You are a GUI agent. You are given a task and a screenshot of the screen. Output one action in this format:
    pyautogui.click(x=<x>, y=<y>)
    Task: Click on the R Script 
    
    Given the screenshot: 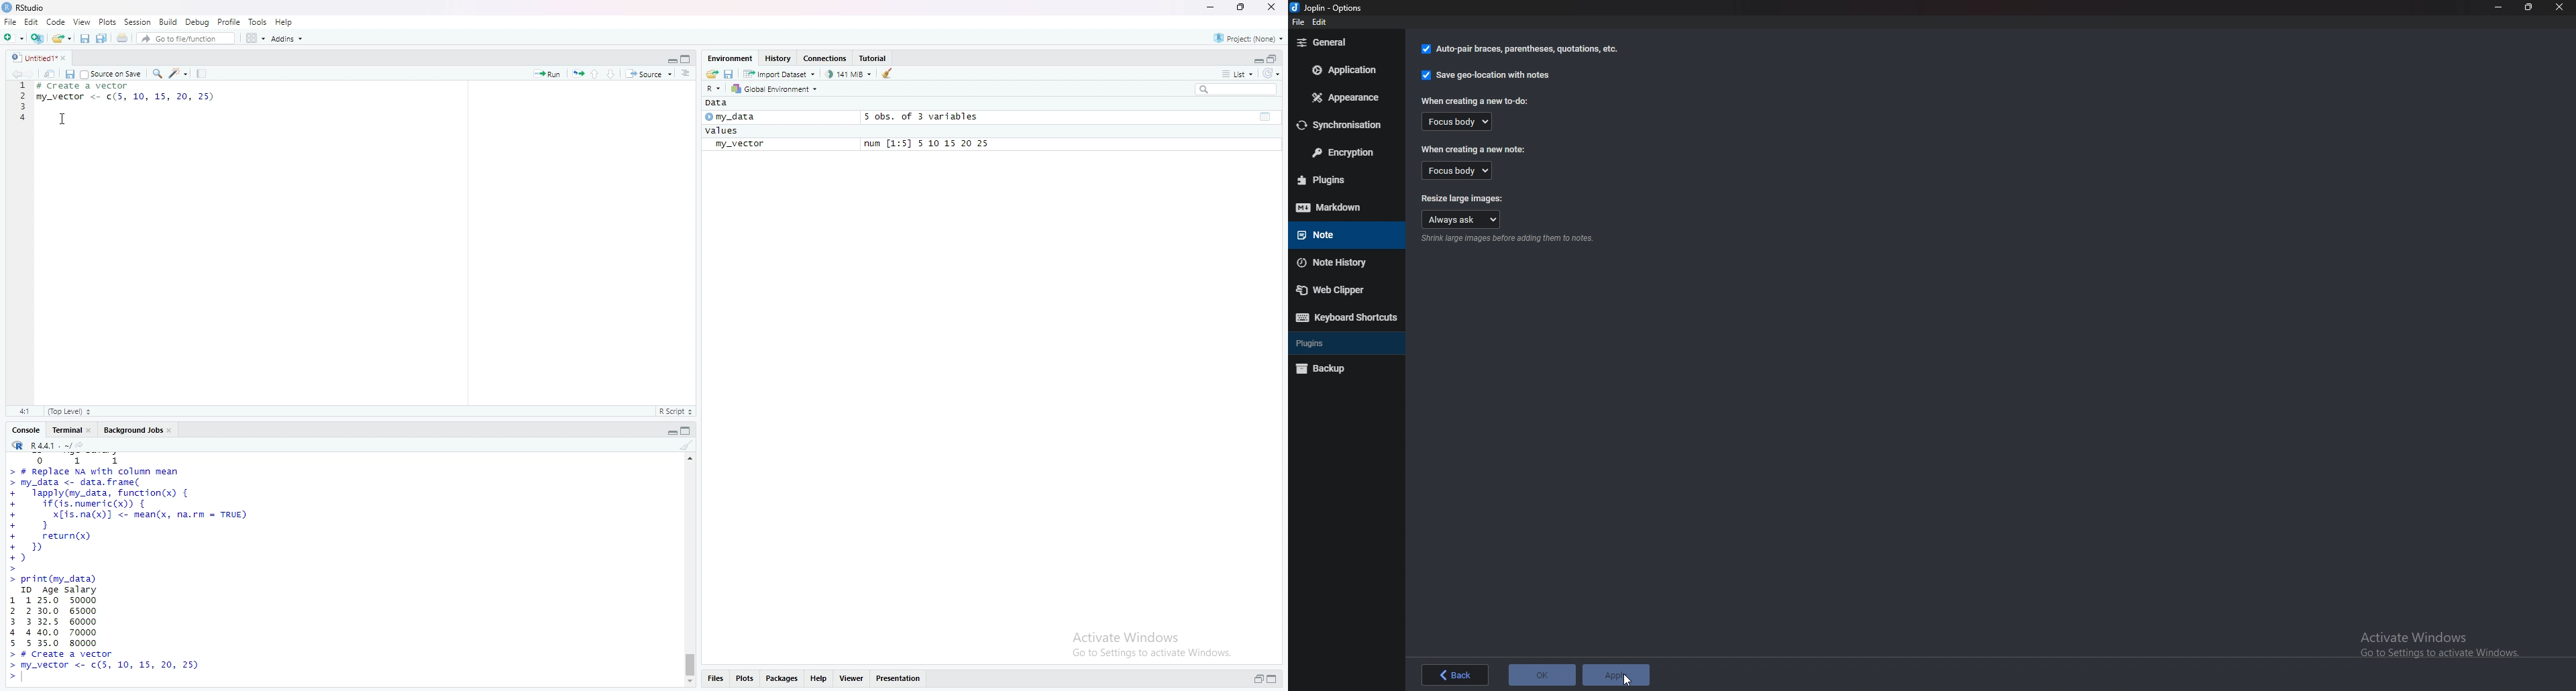 What is the action you would take?
    pyautogui.click(x=677, y=412)
    